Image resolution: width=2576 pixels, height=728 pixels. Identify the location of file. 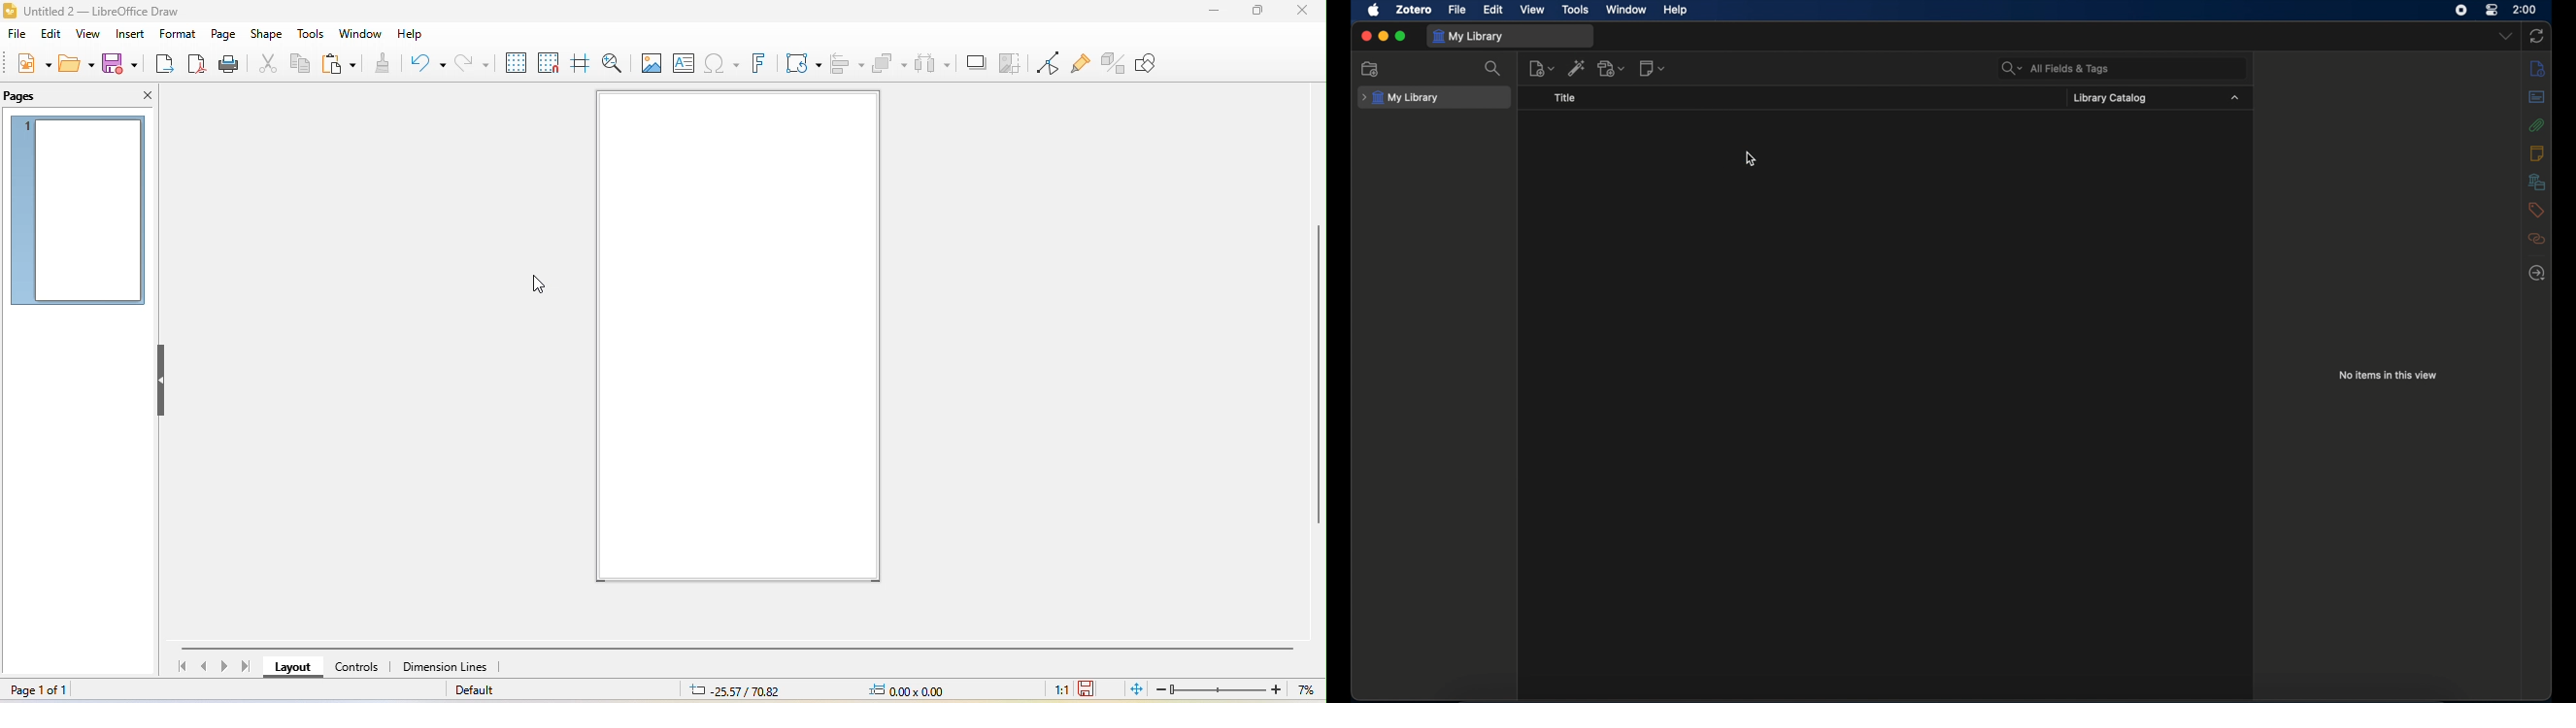
(17, 36).